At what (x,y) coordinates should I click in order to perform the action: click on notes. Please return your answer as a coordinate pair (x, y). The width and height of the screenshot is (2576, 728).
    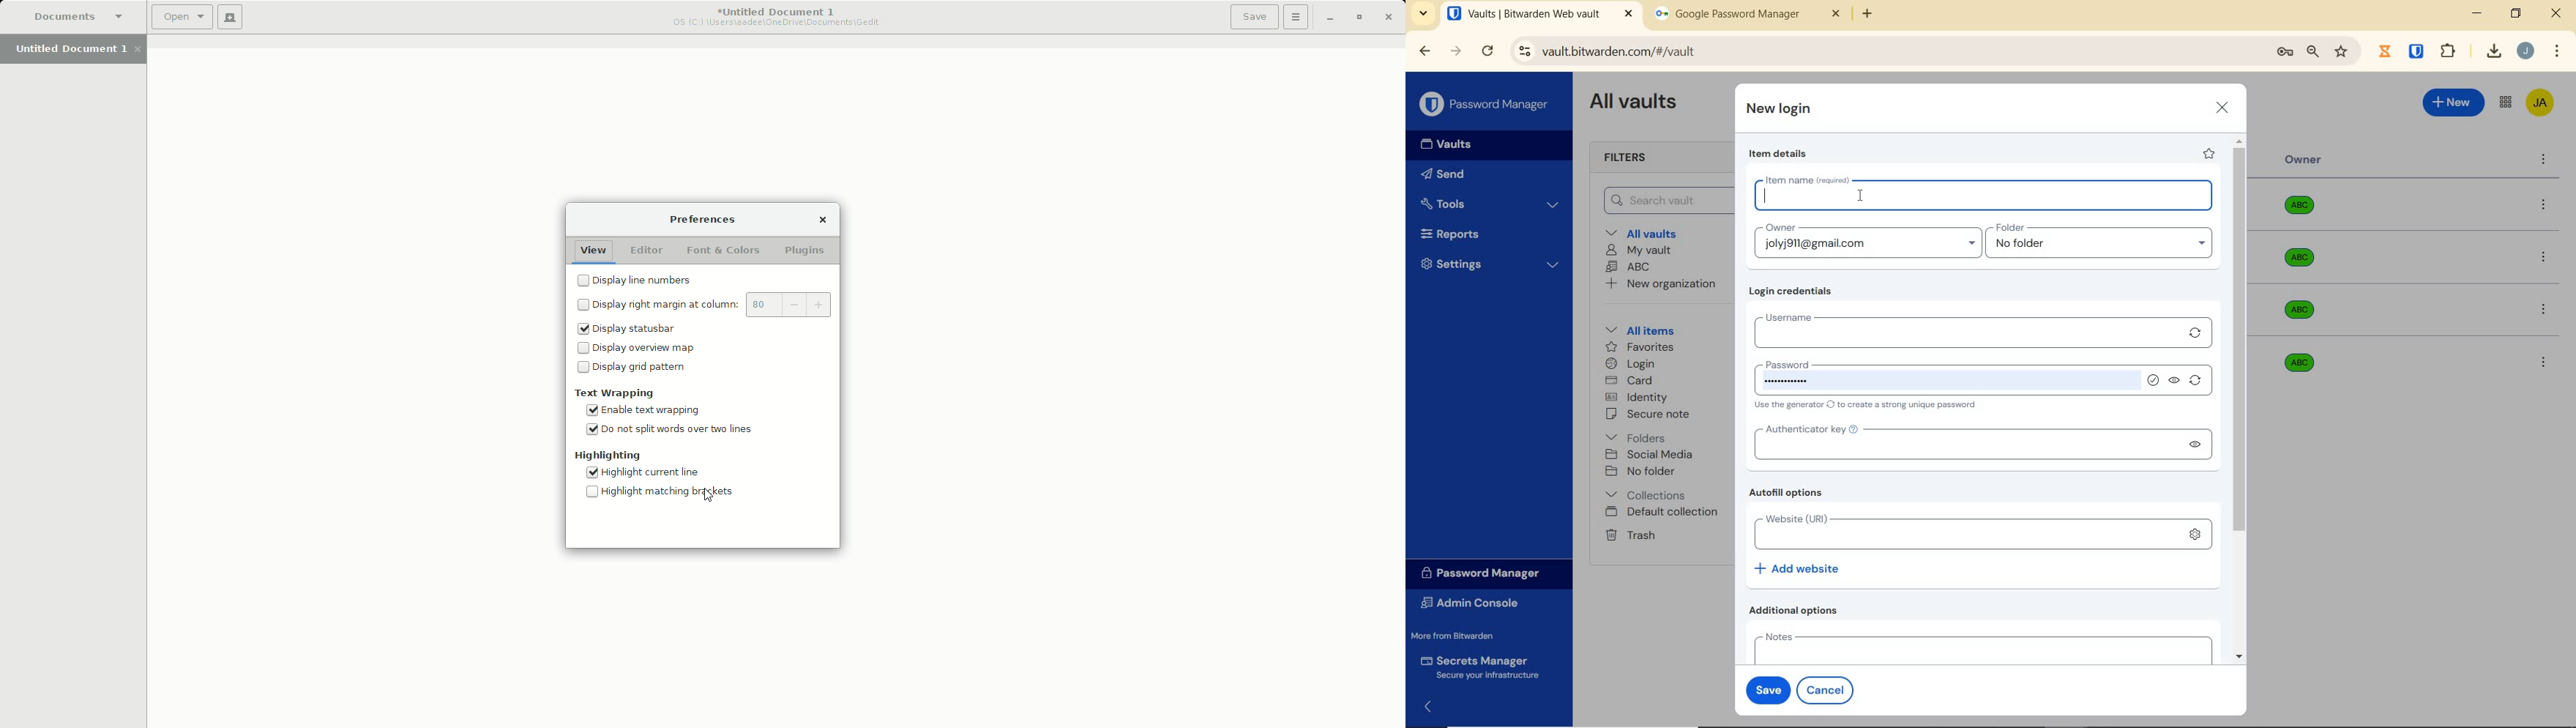
    Looking at the image, I should click on (1980, 647).